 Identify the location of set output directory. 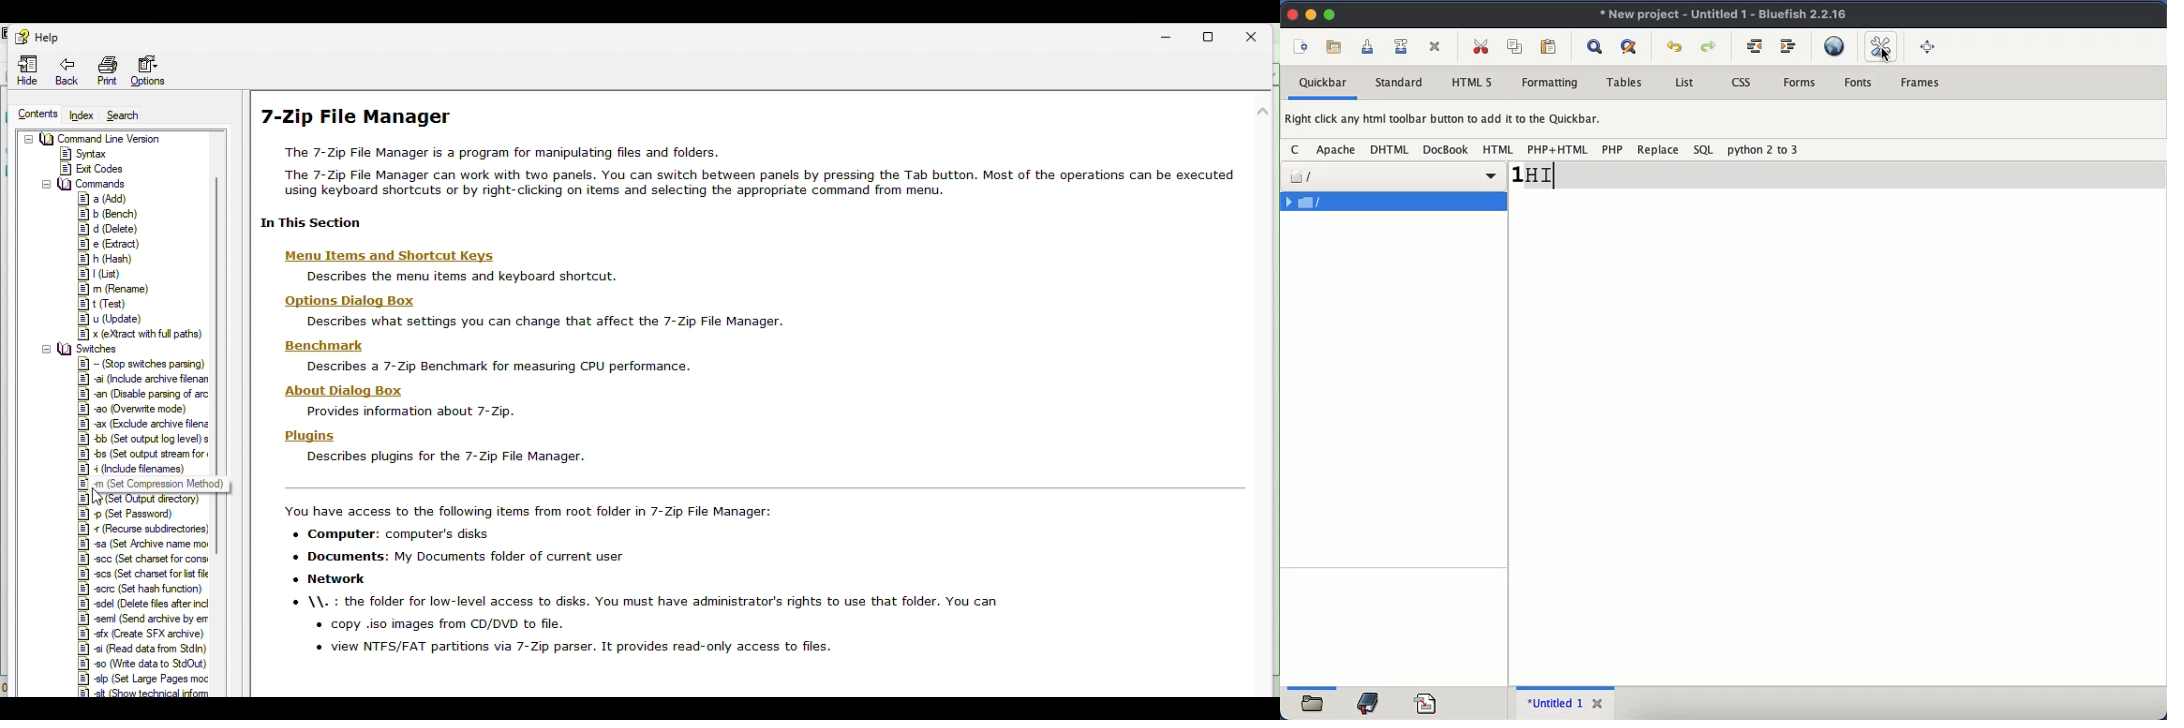
(146, 499).